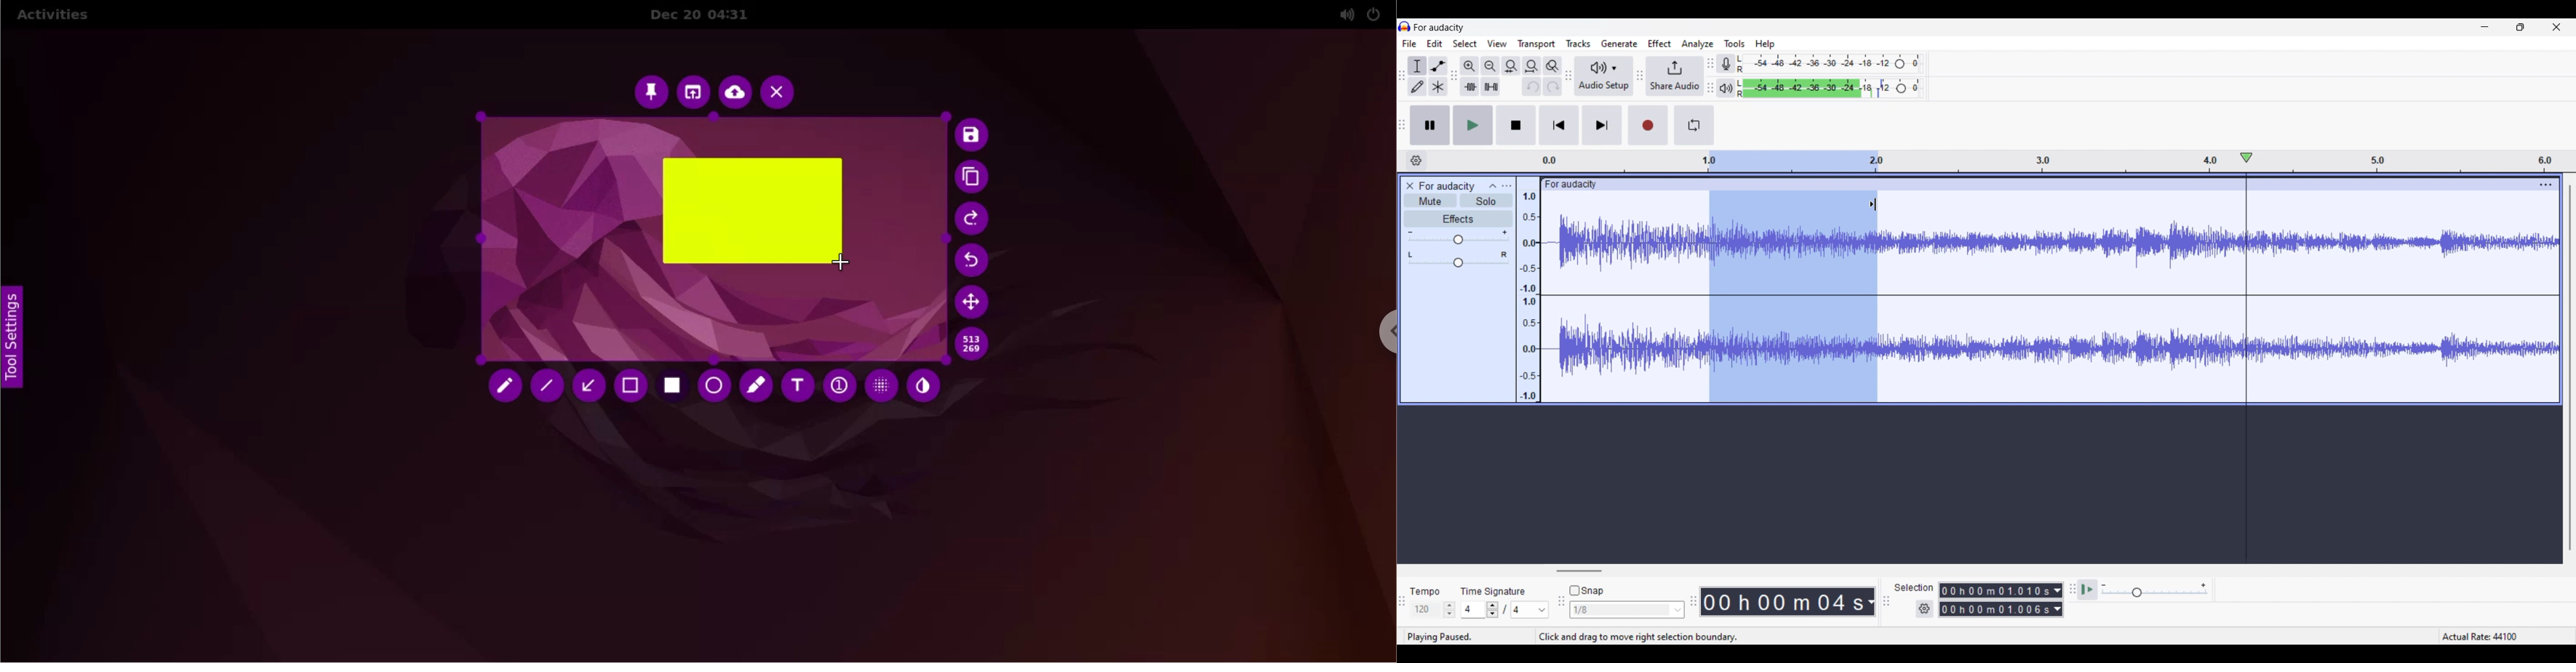 Image resolution: width=2576 pixels, height=672 pixels. What do you see at coordinates (1433, 610) in the screenshot?
I see `Tempo settings` at bounding box center [1433, 610].